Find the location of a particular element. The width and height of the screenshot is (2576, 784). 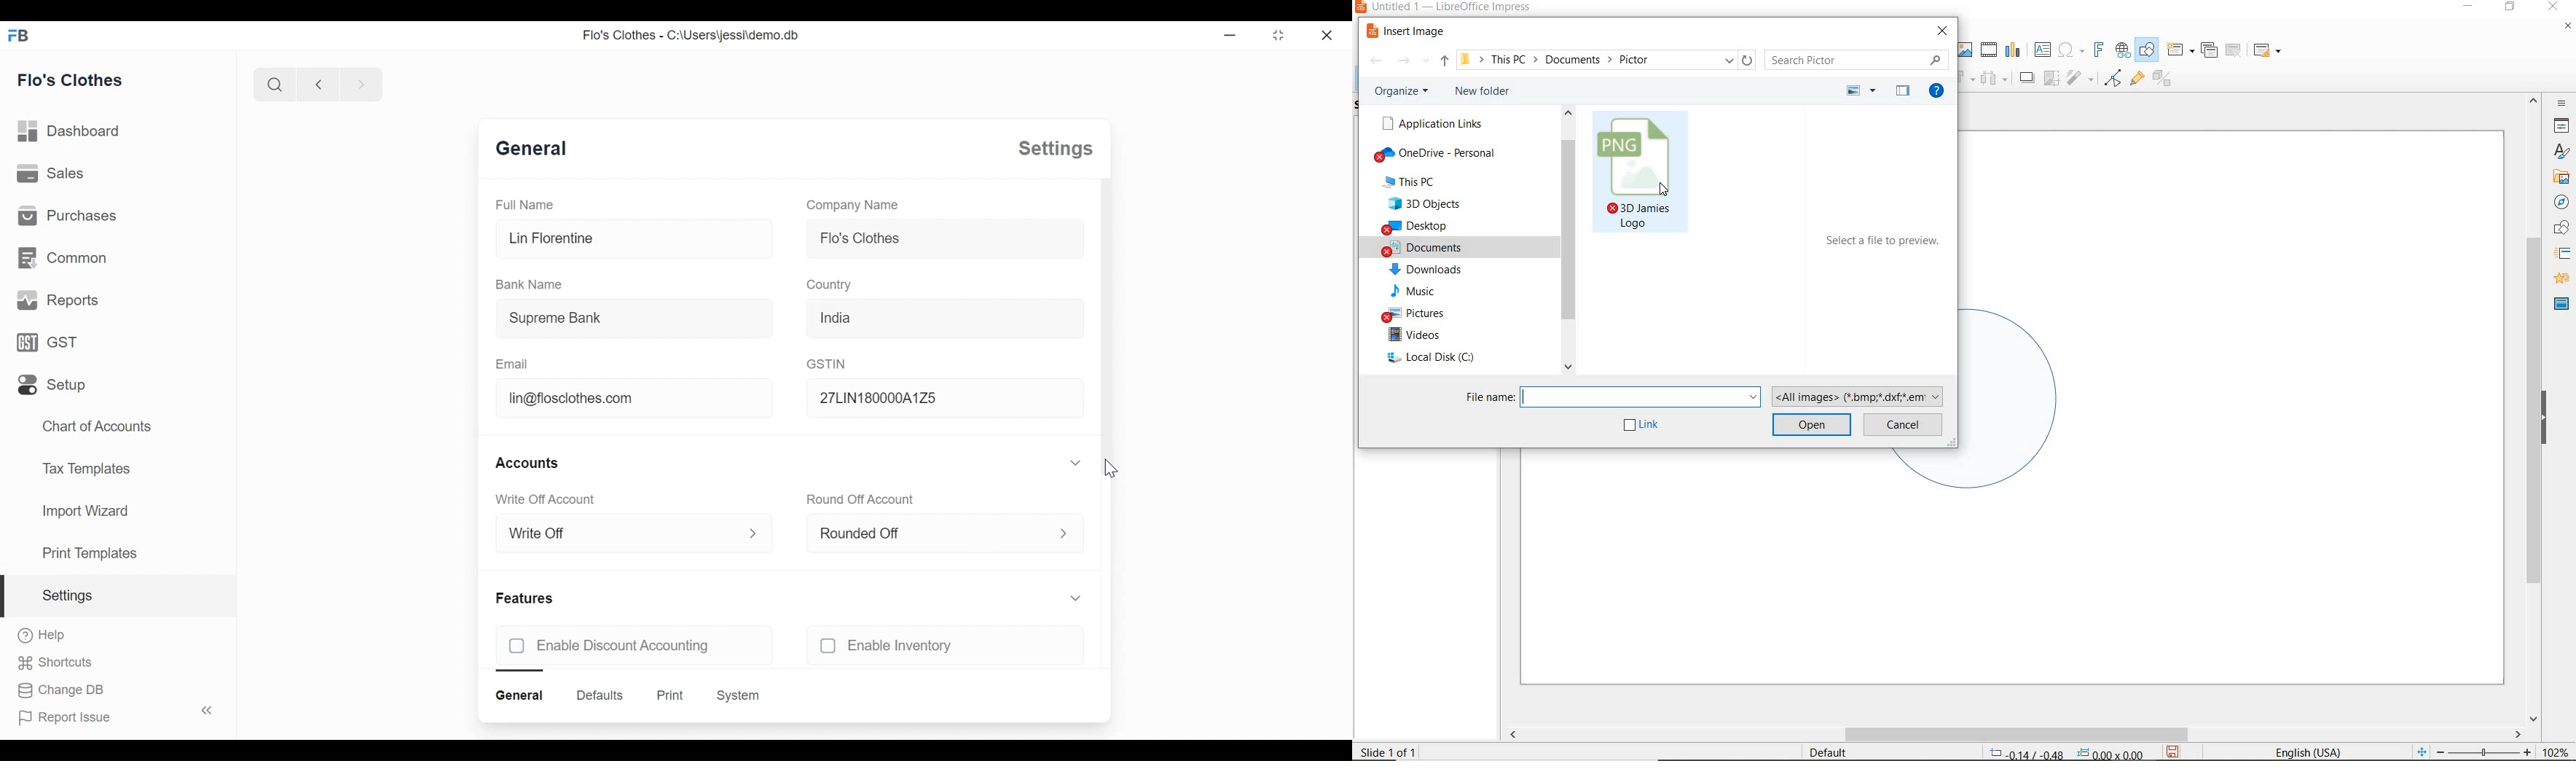

default is located at coordinates (1818, 752).